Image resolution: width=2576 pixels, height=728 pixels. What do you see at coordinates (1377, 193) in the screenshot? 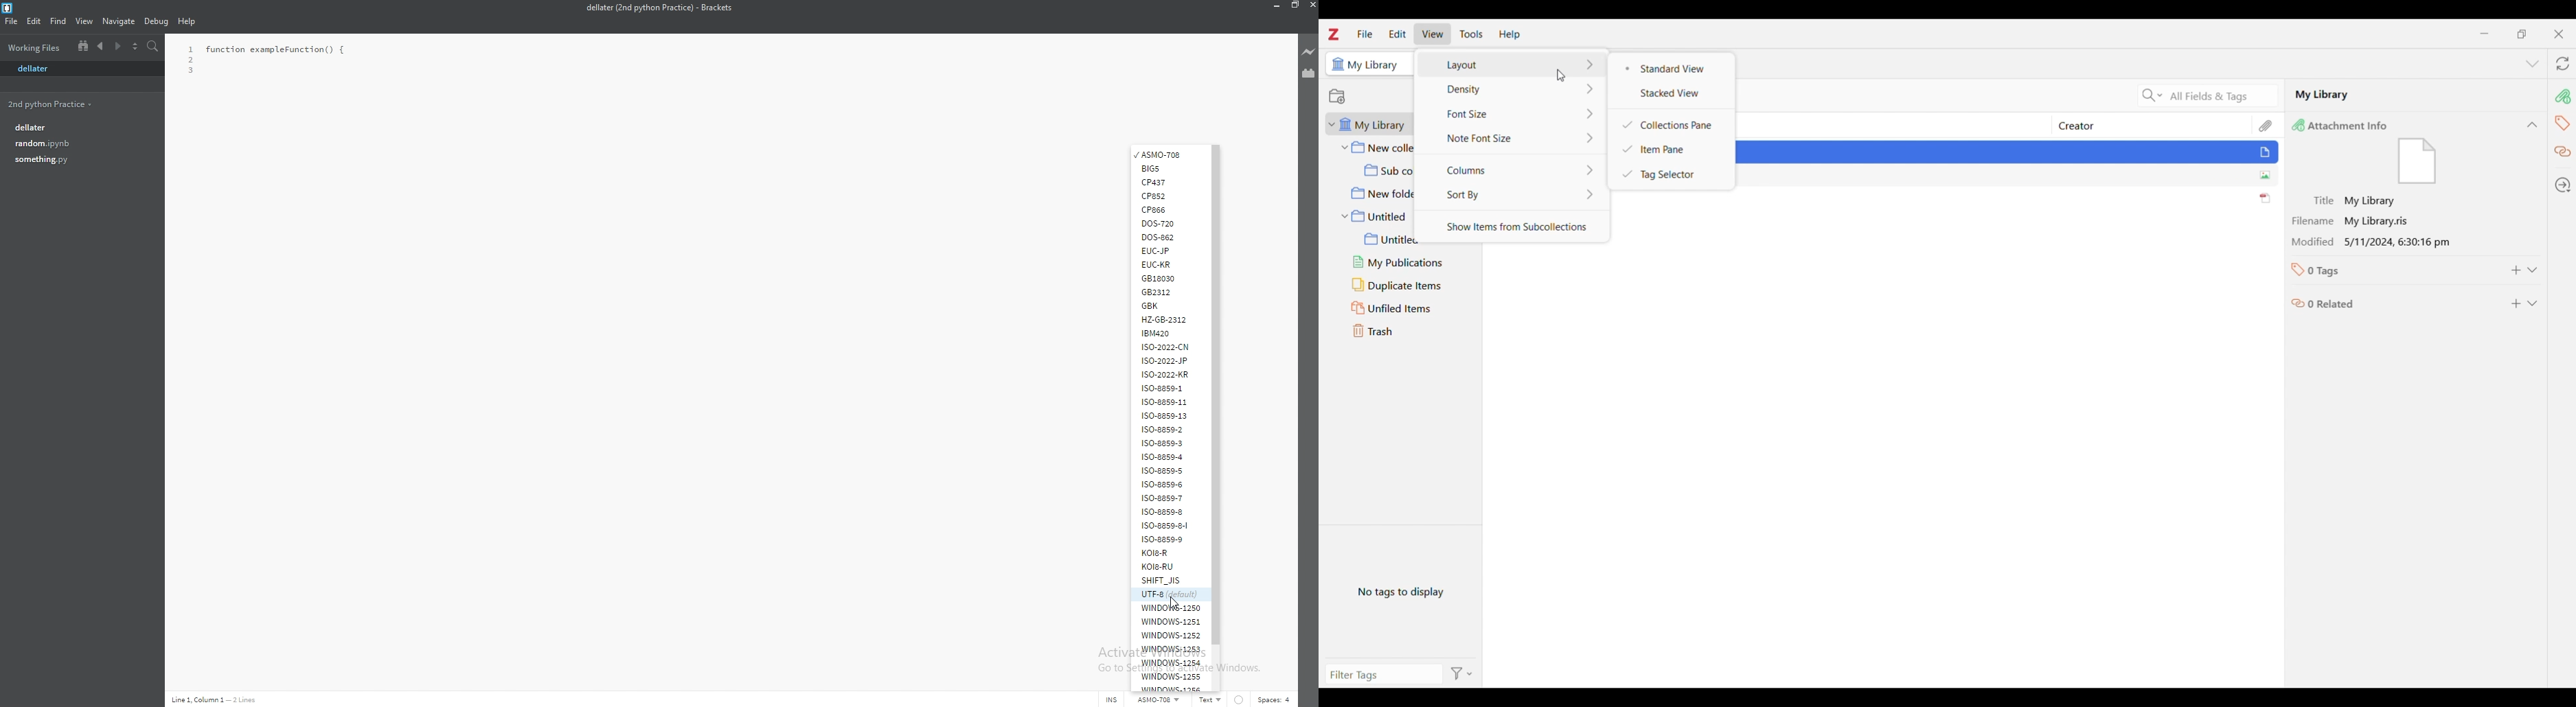
I see `New folder` at bounding box center [1377, 193].